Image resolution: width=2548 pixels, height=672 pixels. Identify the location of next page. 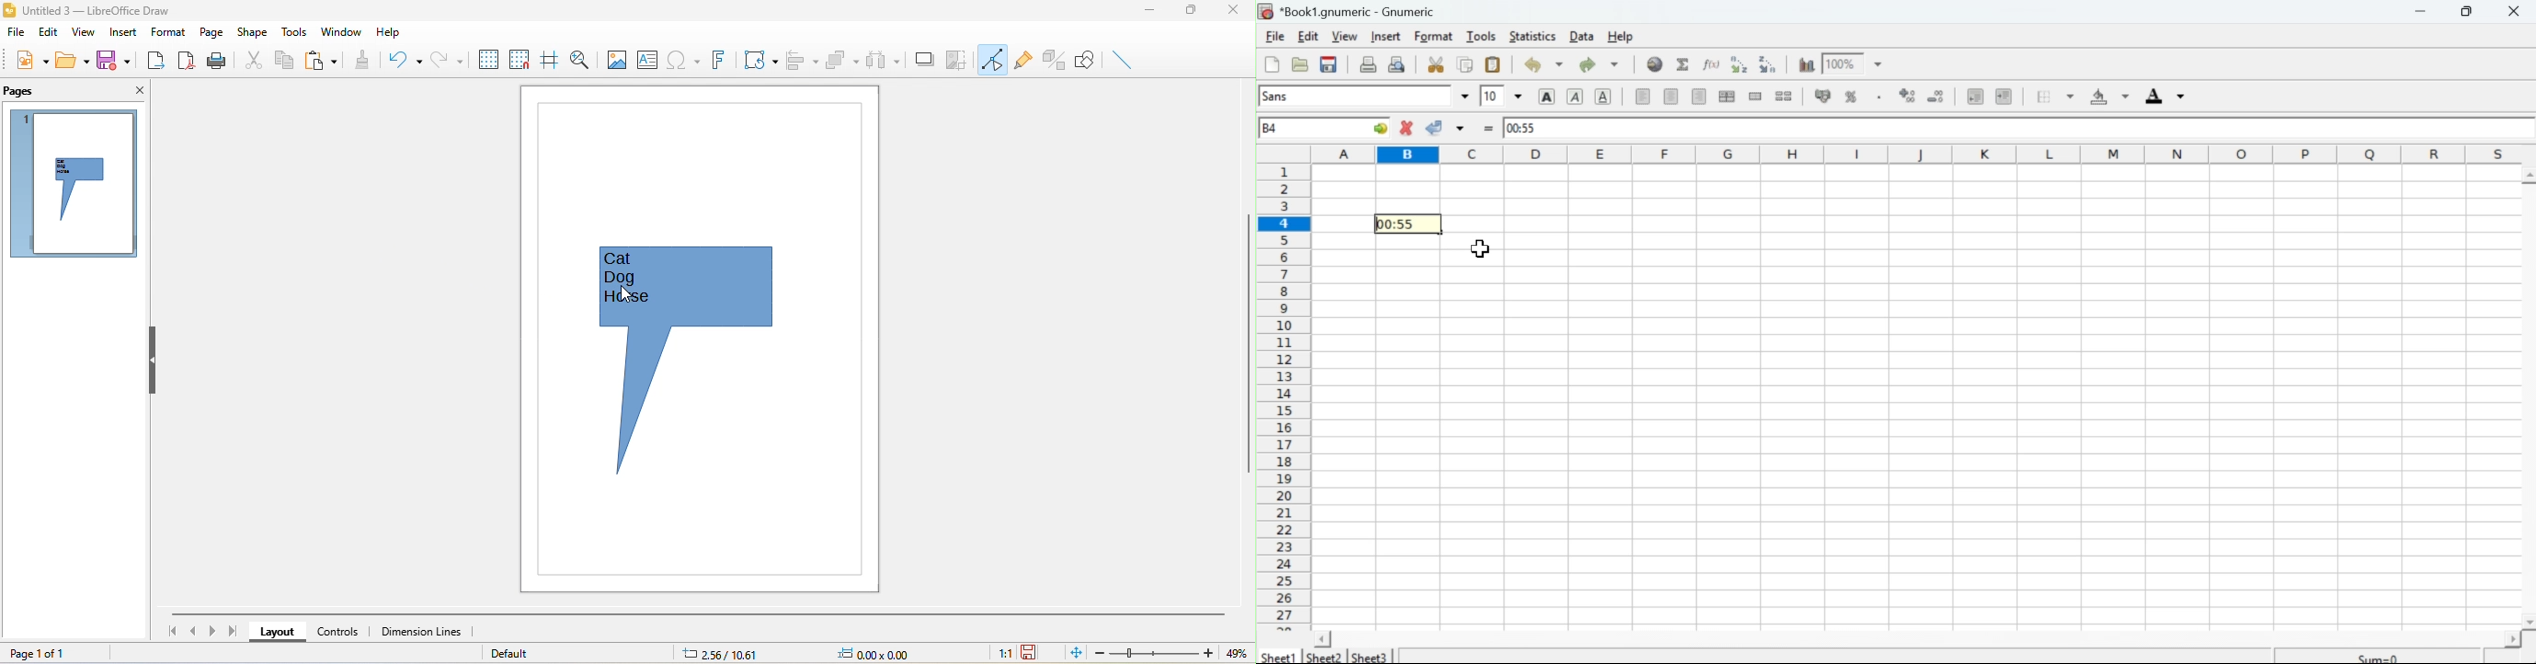
(215, 630).